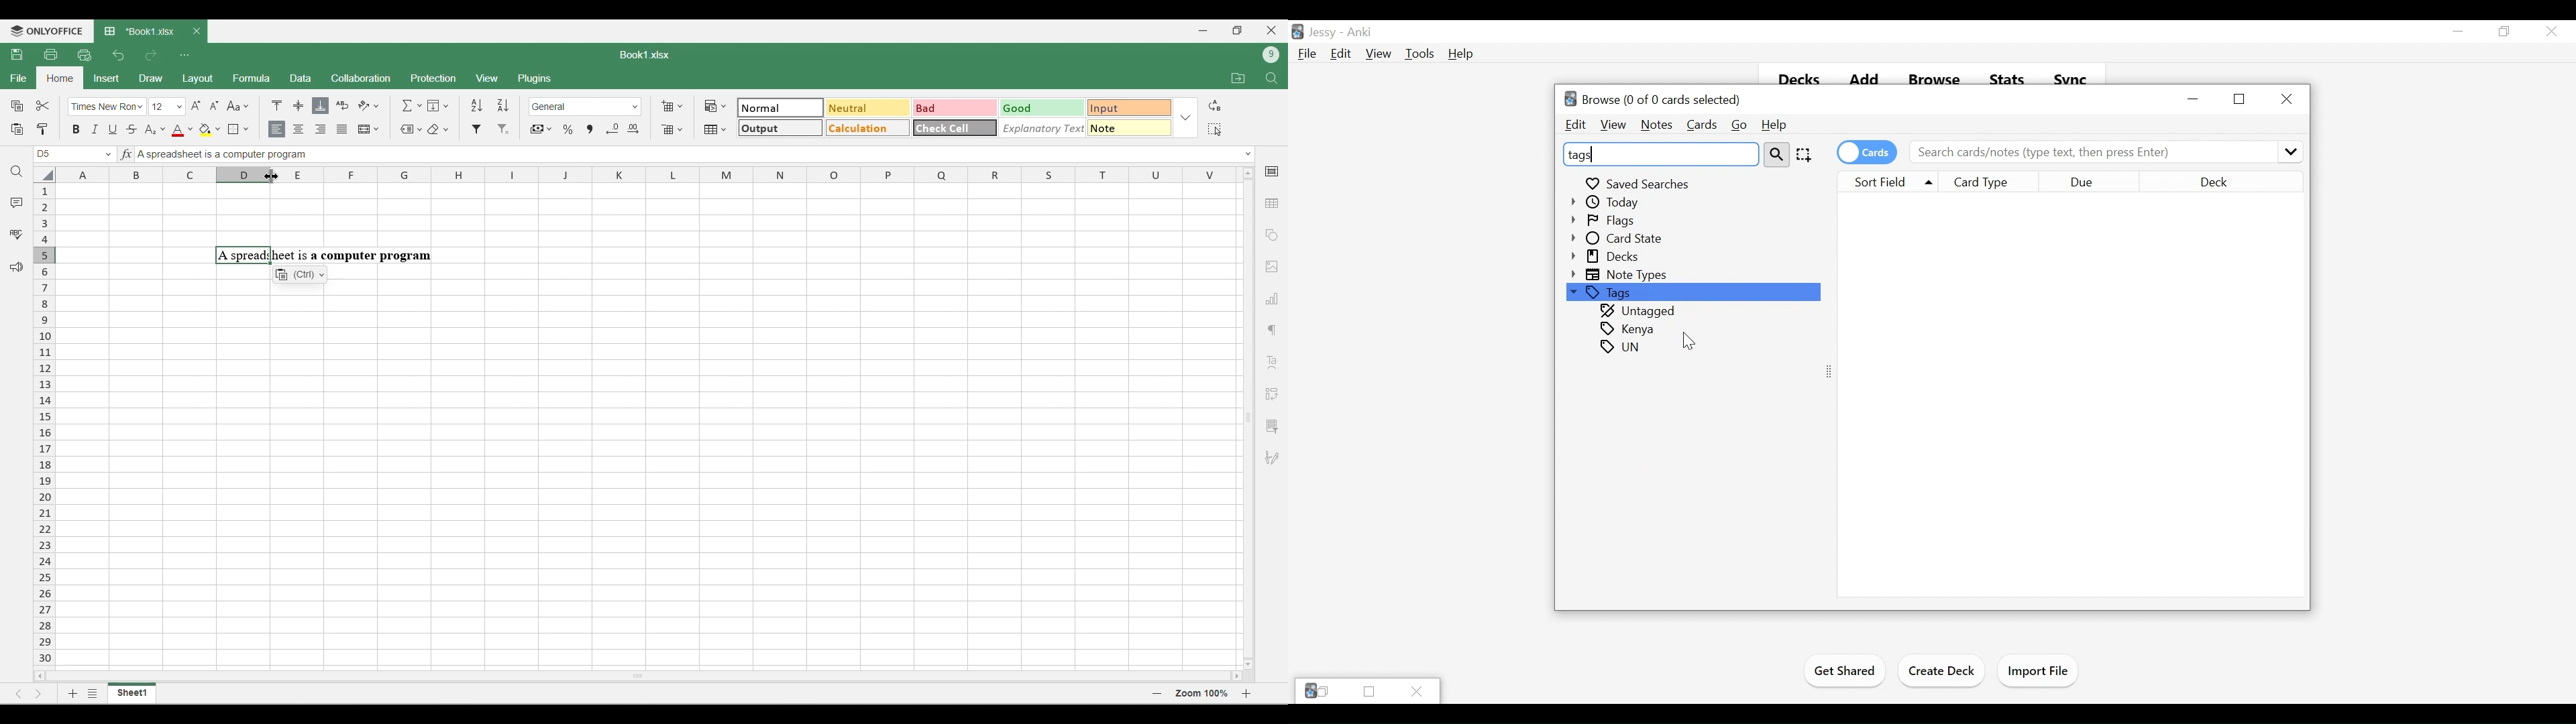  I want to click on Anki, so click(1359, 33).